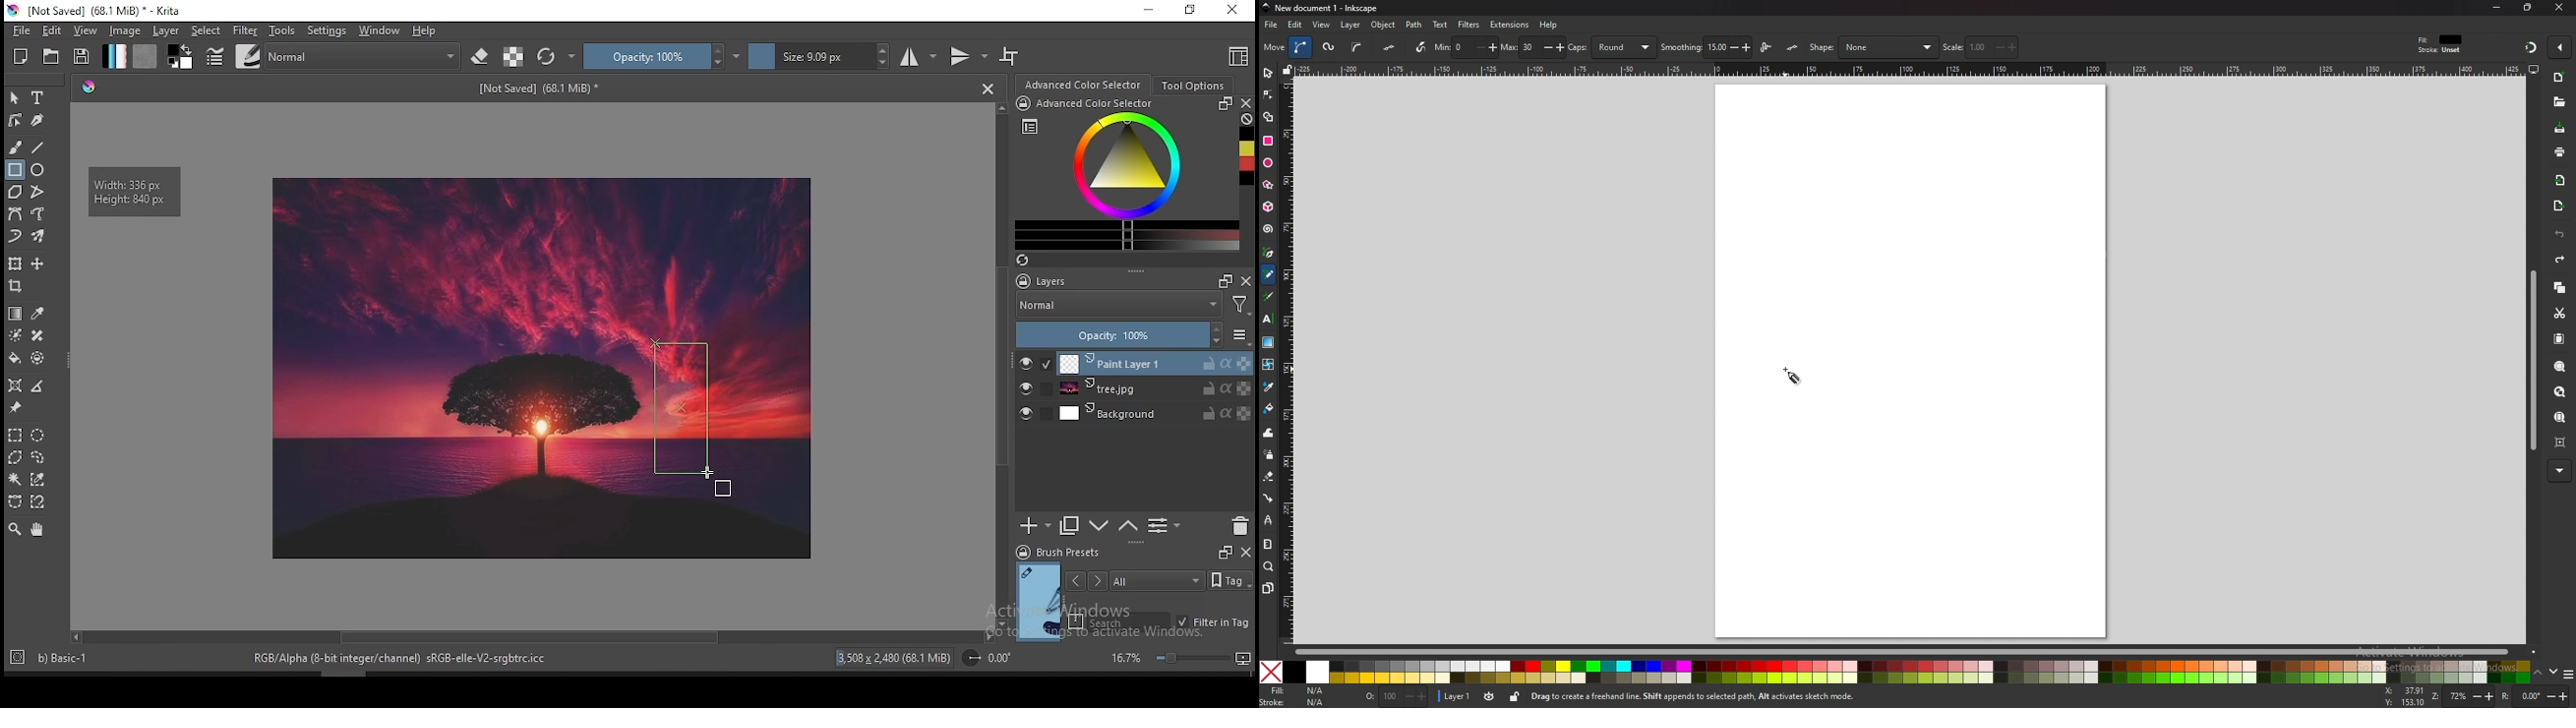  I want to click on set eraser mode, so click(482, 55).